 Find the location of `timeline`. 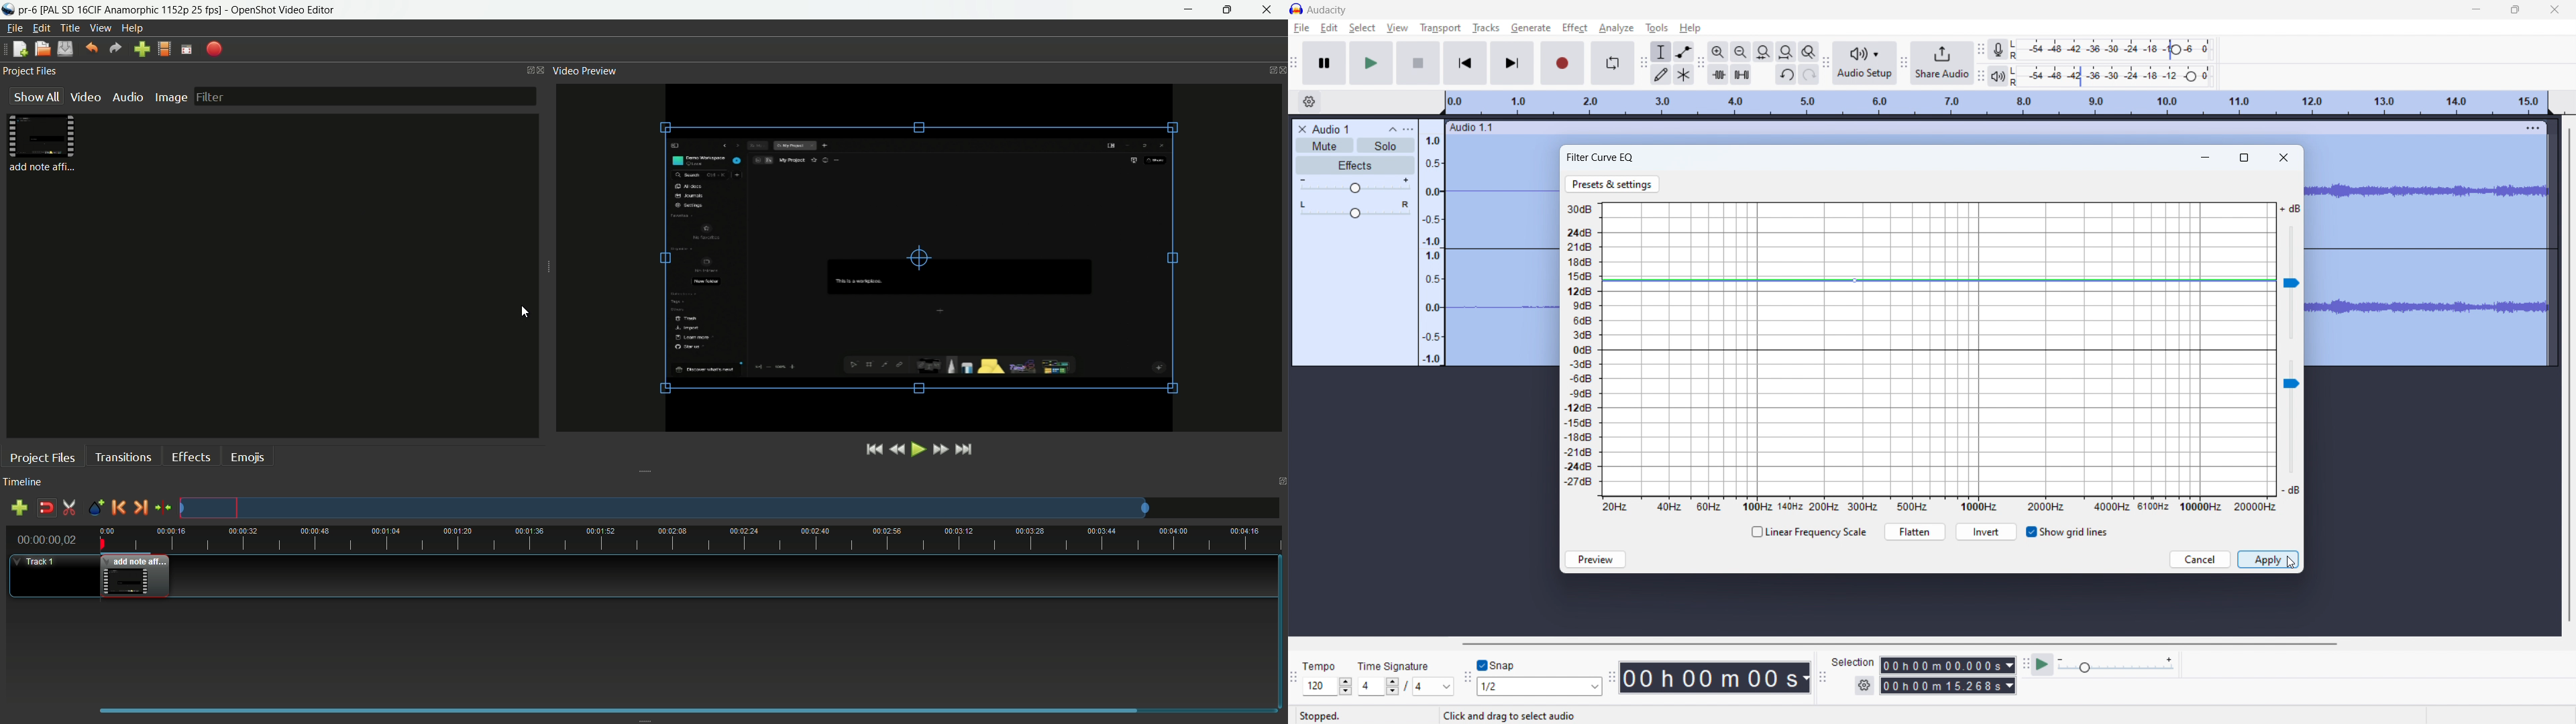

timeline is located at coordinates (1998, 103).